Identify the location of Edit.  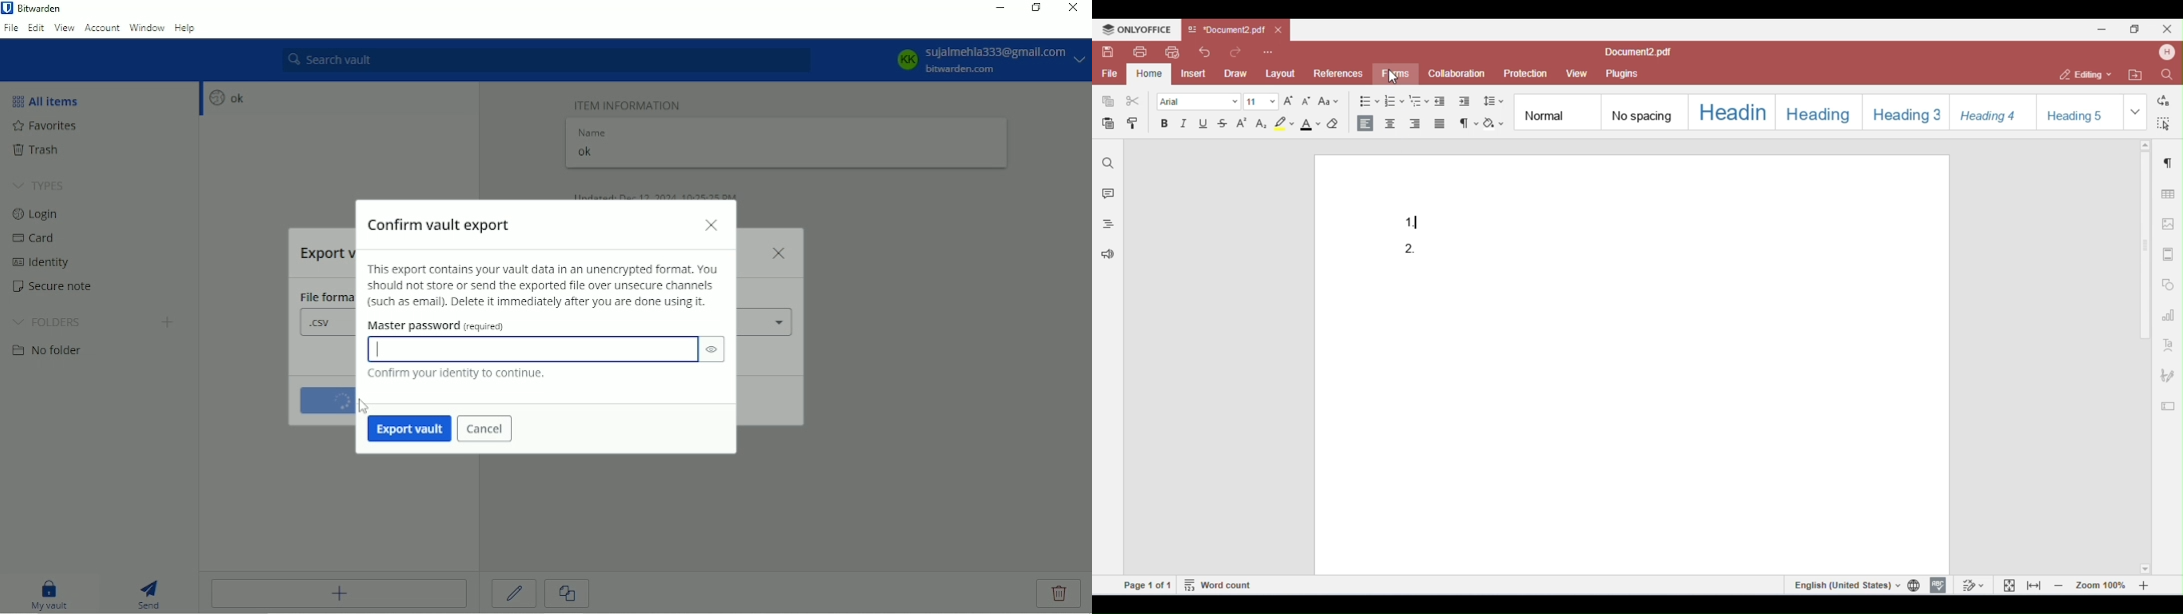
(515, 593).